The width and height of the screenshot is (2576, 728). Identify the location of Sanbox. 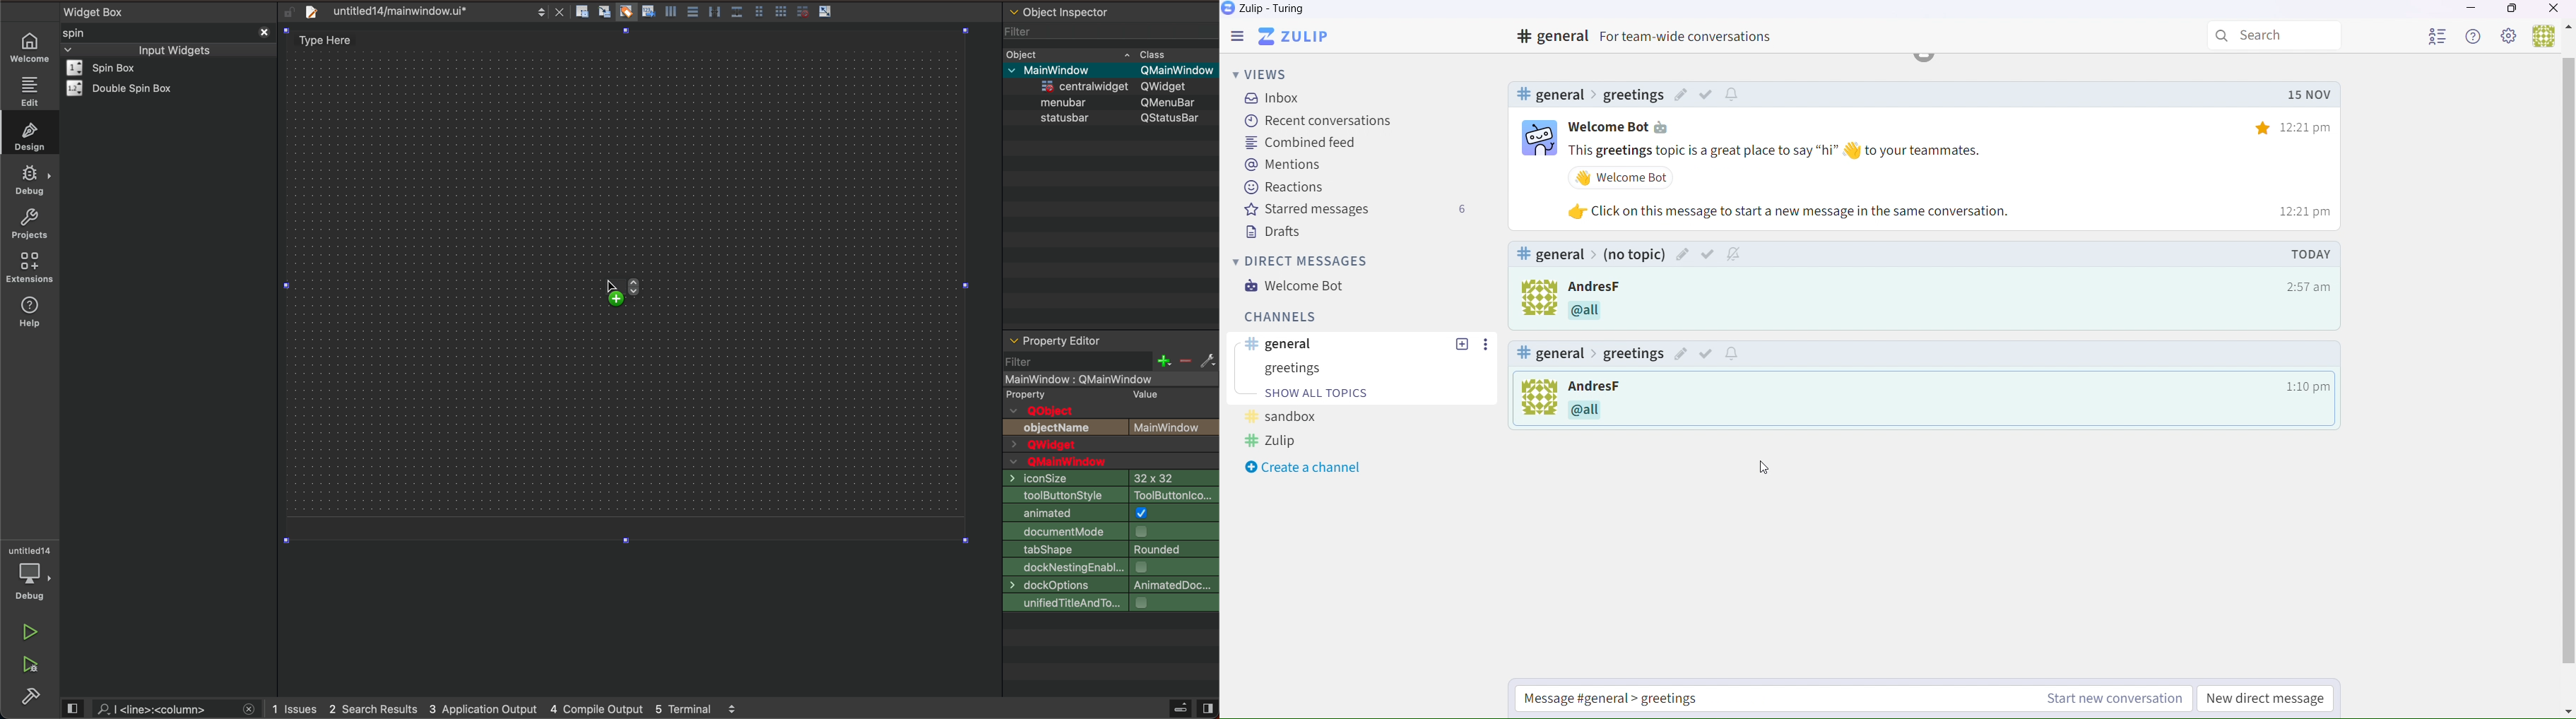
(1364, 369).